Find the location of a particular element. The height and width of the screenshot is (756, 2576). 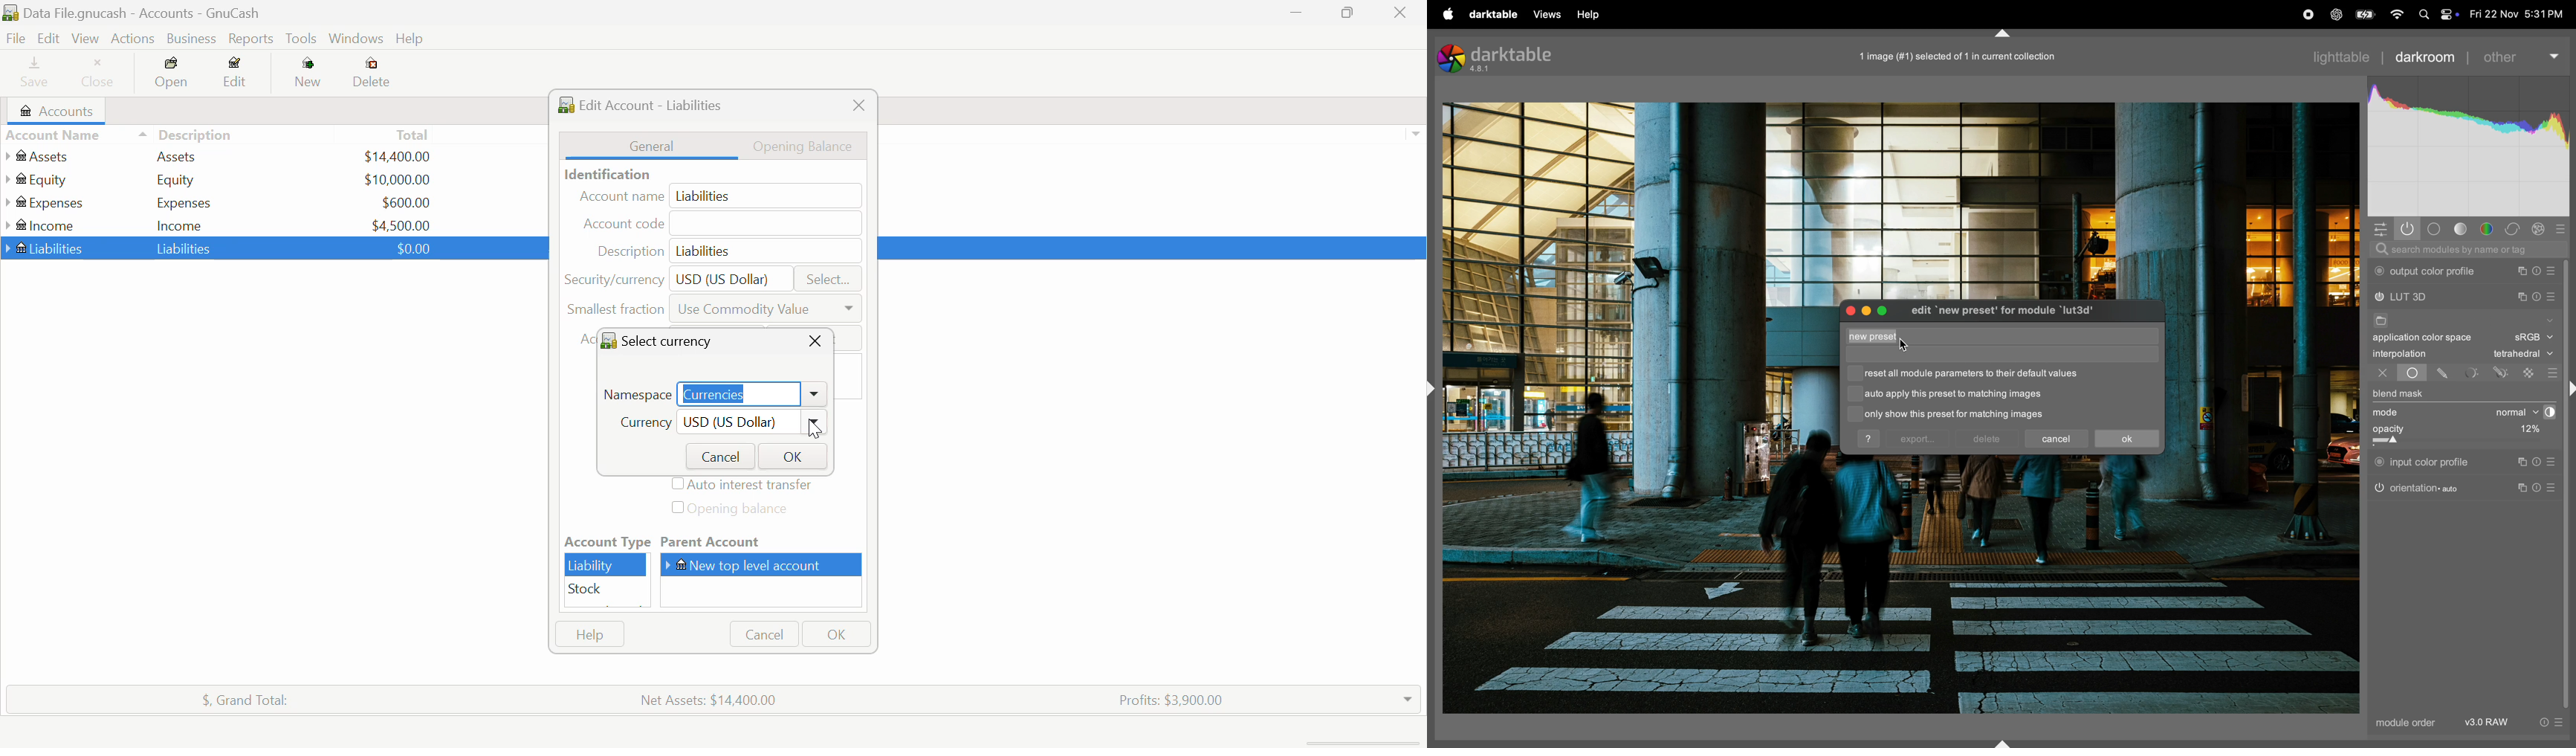

reset parameters is located at coordinates (2540, 462).